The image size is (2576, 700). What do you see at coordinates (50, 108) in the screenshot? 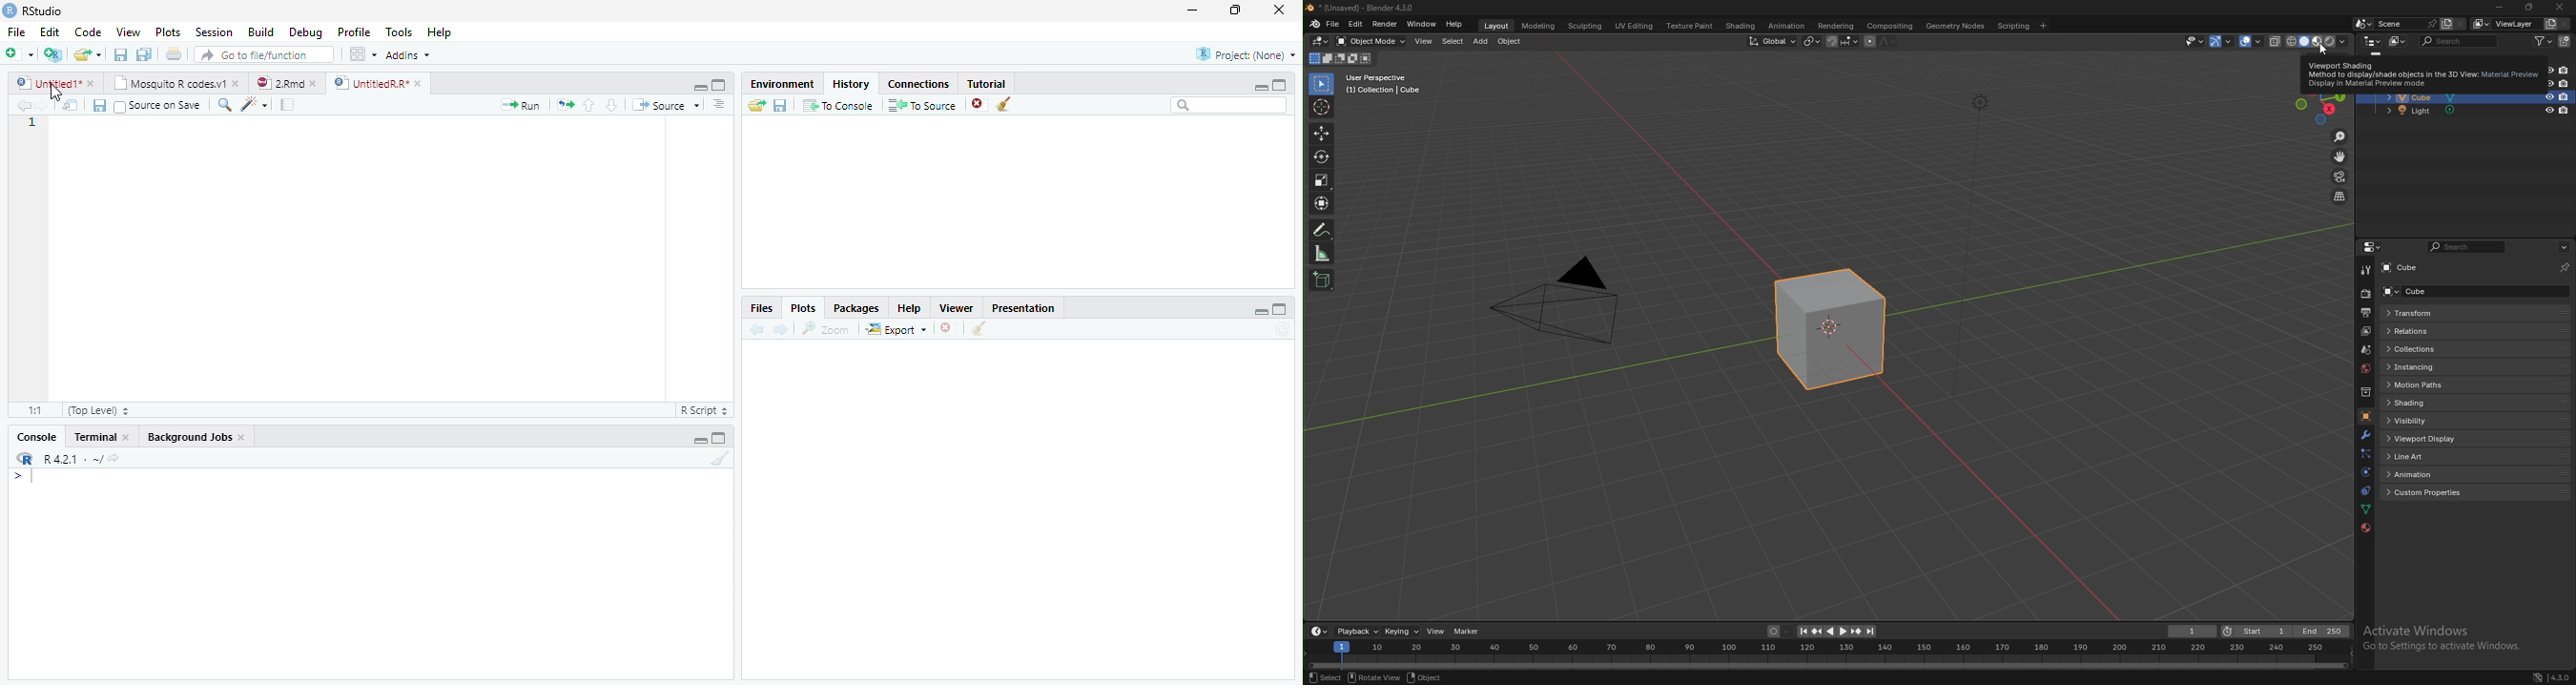
I see `Next` at bounding box center [50, 108].